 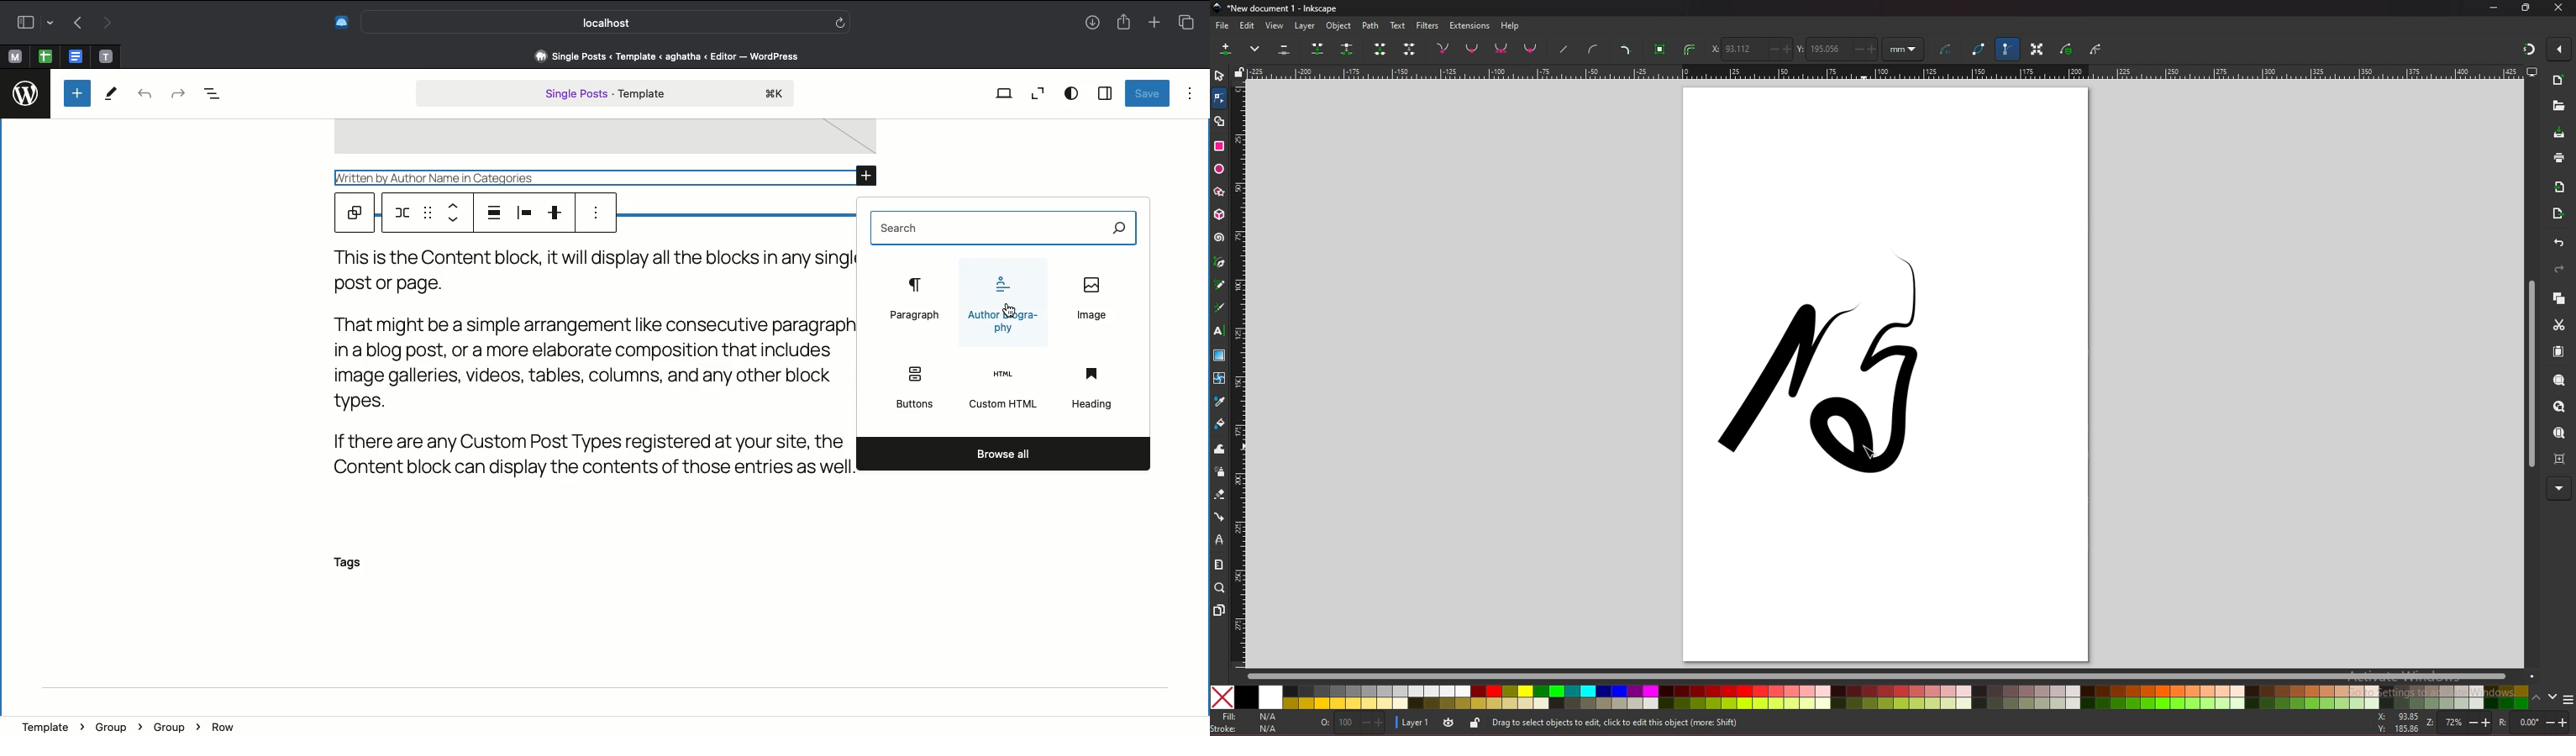 What do you see at coordinates (1104, 94) in the screenshot?
I see `Sidebar` at bounding box center [1104, 94].